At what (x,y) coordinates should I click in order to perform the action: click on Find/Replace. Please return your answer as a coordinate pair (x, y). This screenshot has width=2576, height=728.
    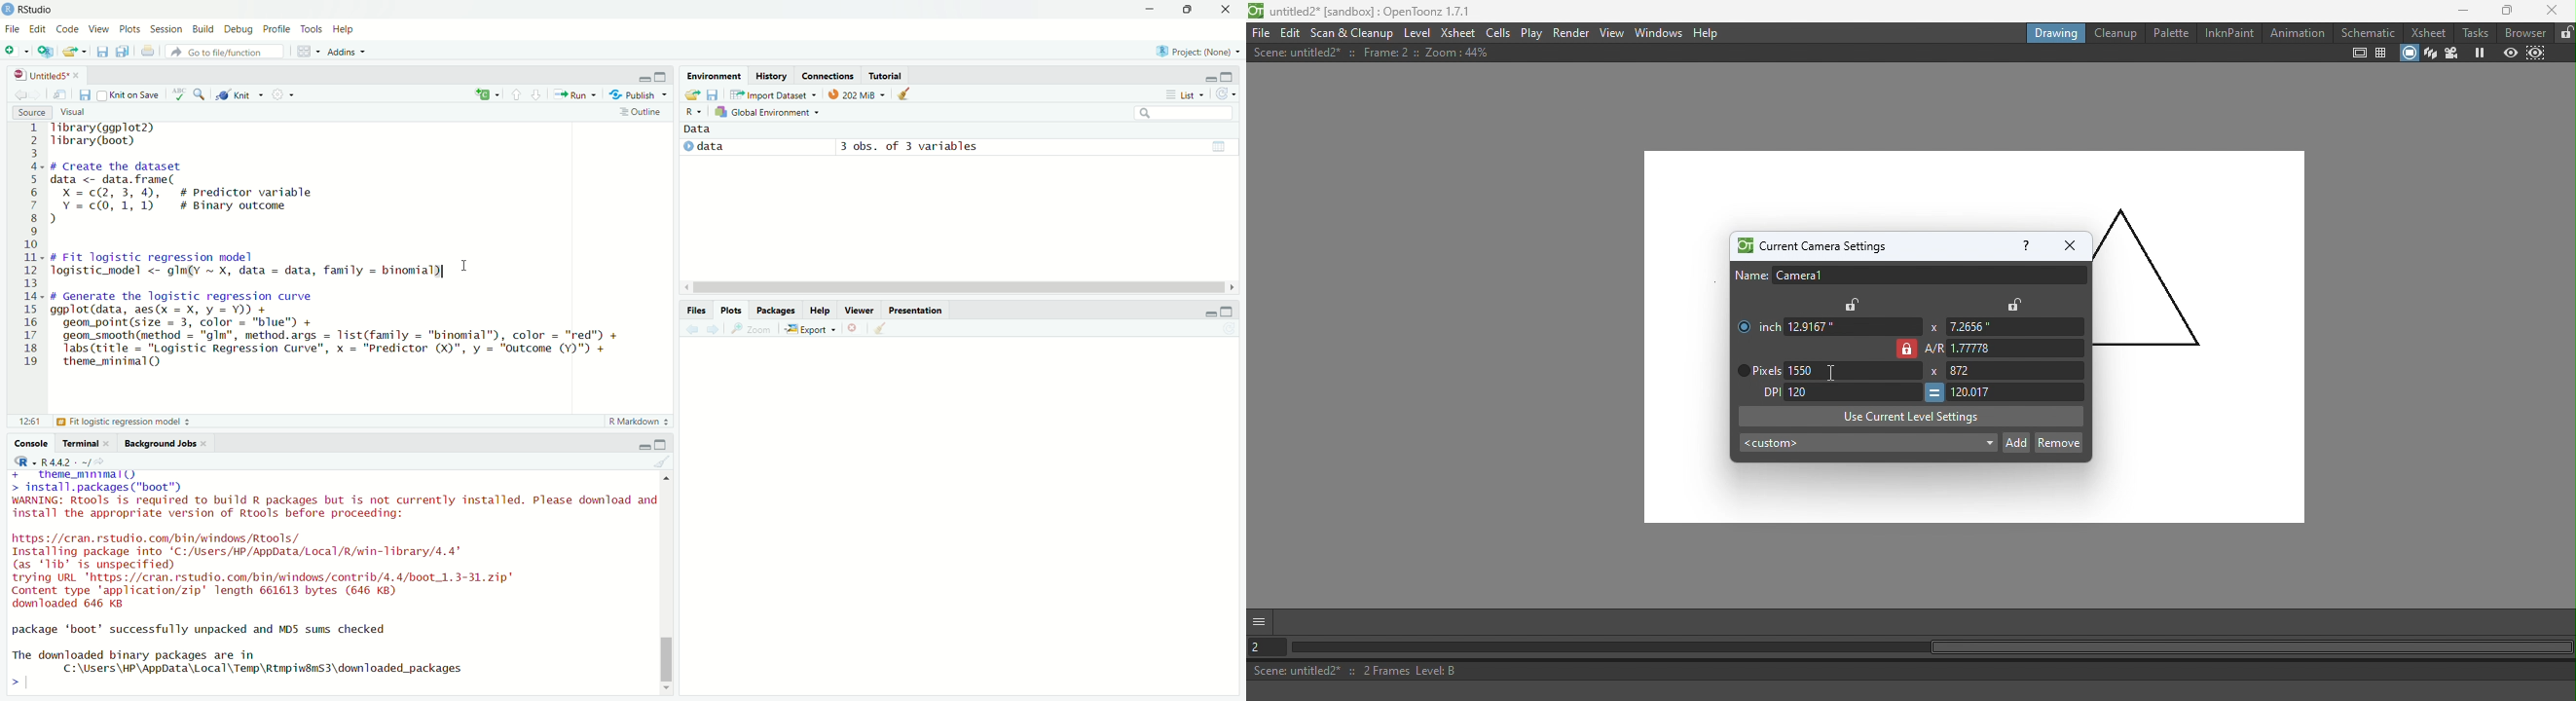
    Looking at the image, I should click on (200, 93).